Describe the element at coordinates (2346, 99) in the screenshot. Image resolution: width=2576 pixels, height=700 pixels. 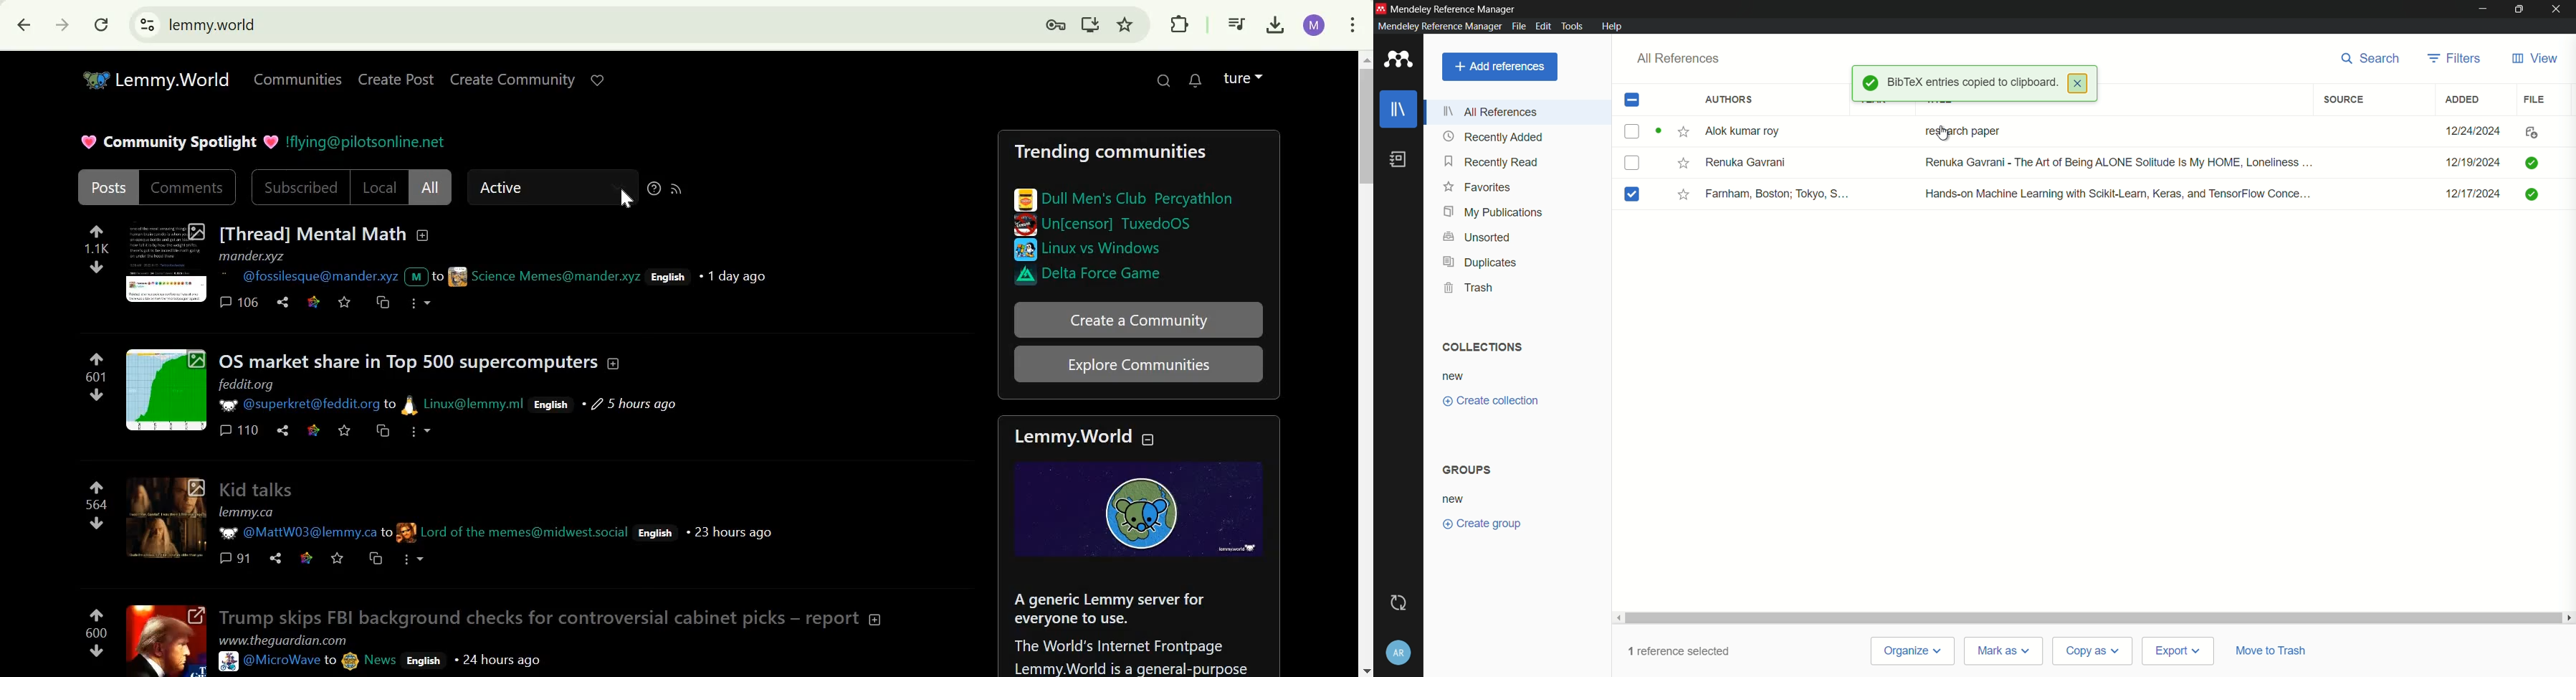
I see `source` at that location.